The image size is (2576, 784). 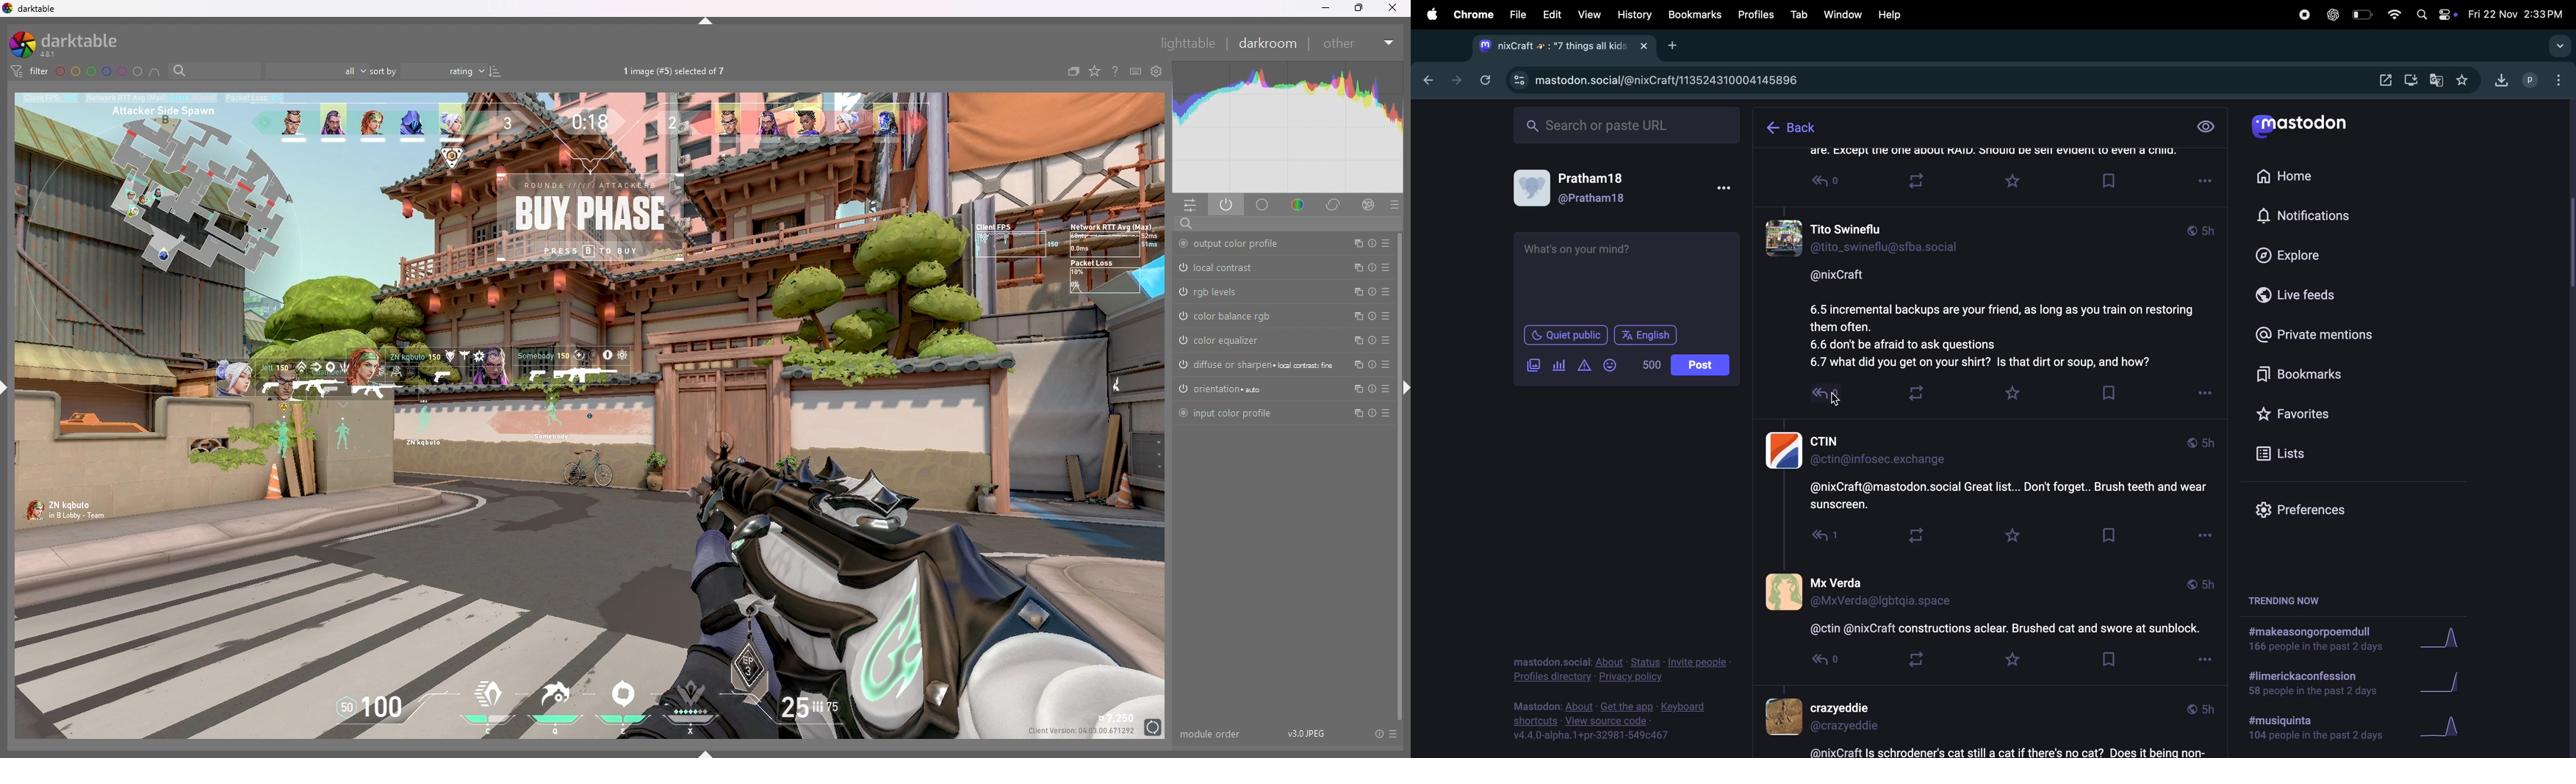 What do you see at coordinates (1991, 473) in the screenshot?
I see `thread` at bounding box center [1991, 473].